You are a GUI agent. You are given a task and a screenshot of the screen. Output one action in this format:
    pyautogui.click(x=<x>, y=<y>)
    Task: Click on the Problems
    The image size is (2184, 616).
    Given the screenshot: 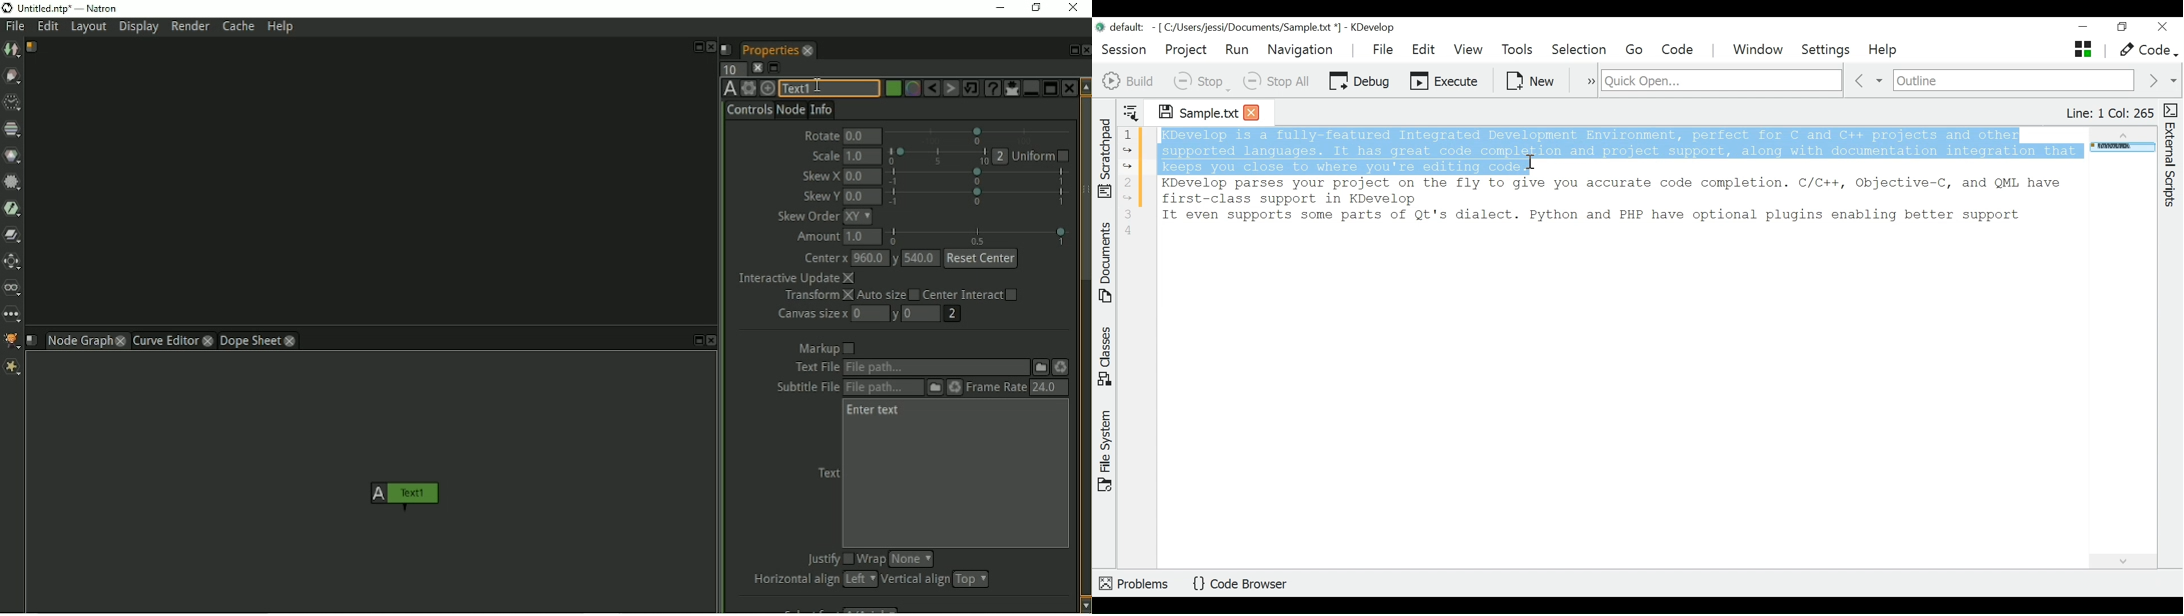 What is the action you would take?
    pyautogui.click(x=1135, y=582)
    